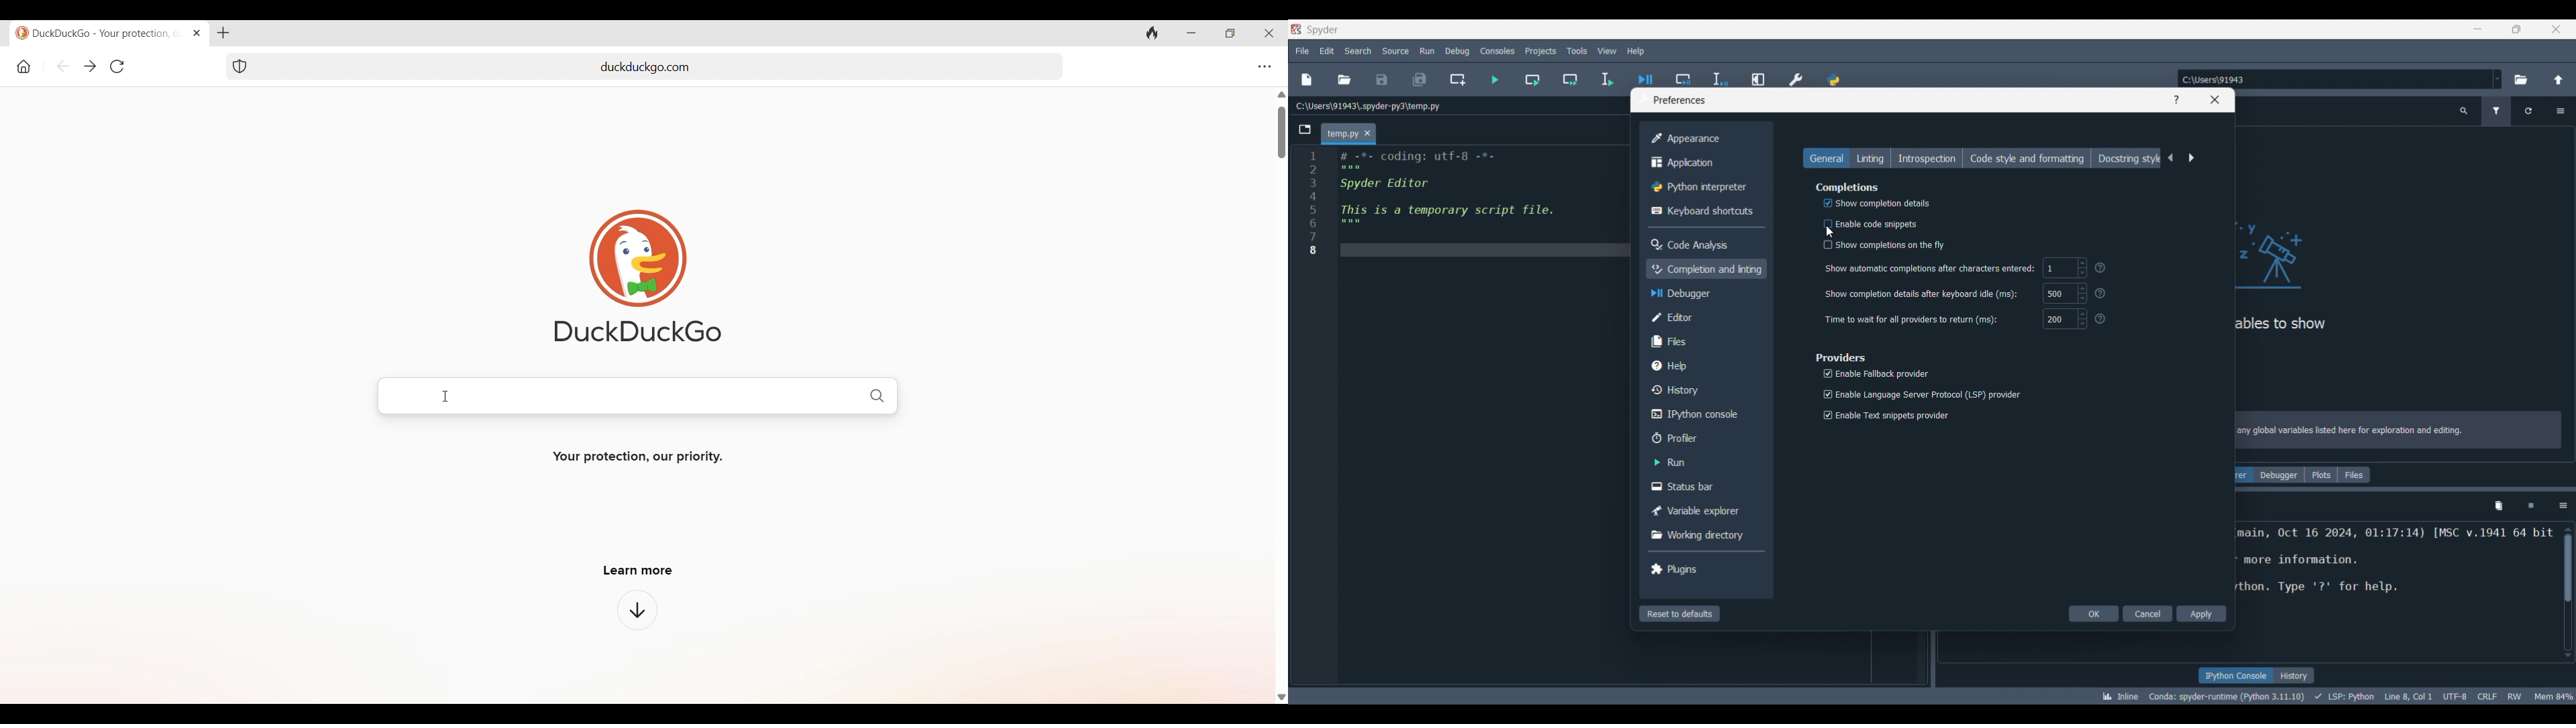 The image size is (2576, 728). What do you see at coordinates (1467, 202) in the screenshot?
I see `Current code` at bounding box center [1467, 202].